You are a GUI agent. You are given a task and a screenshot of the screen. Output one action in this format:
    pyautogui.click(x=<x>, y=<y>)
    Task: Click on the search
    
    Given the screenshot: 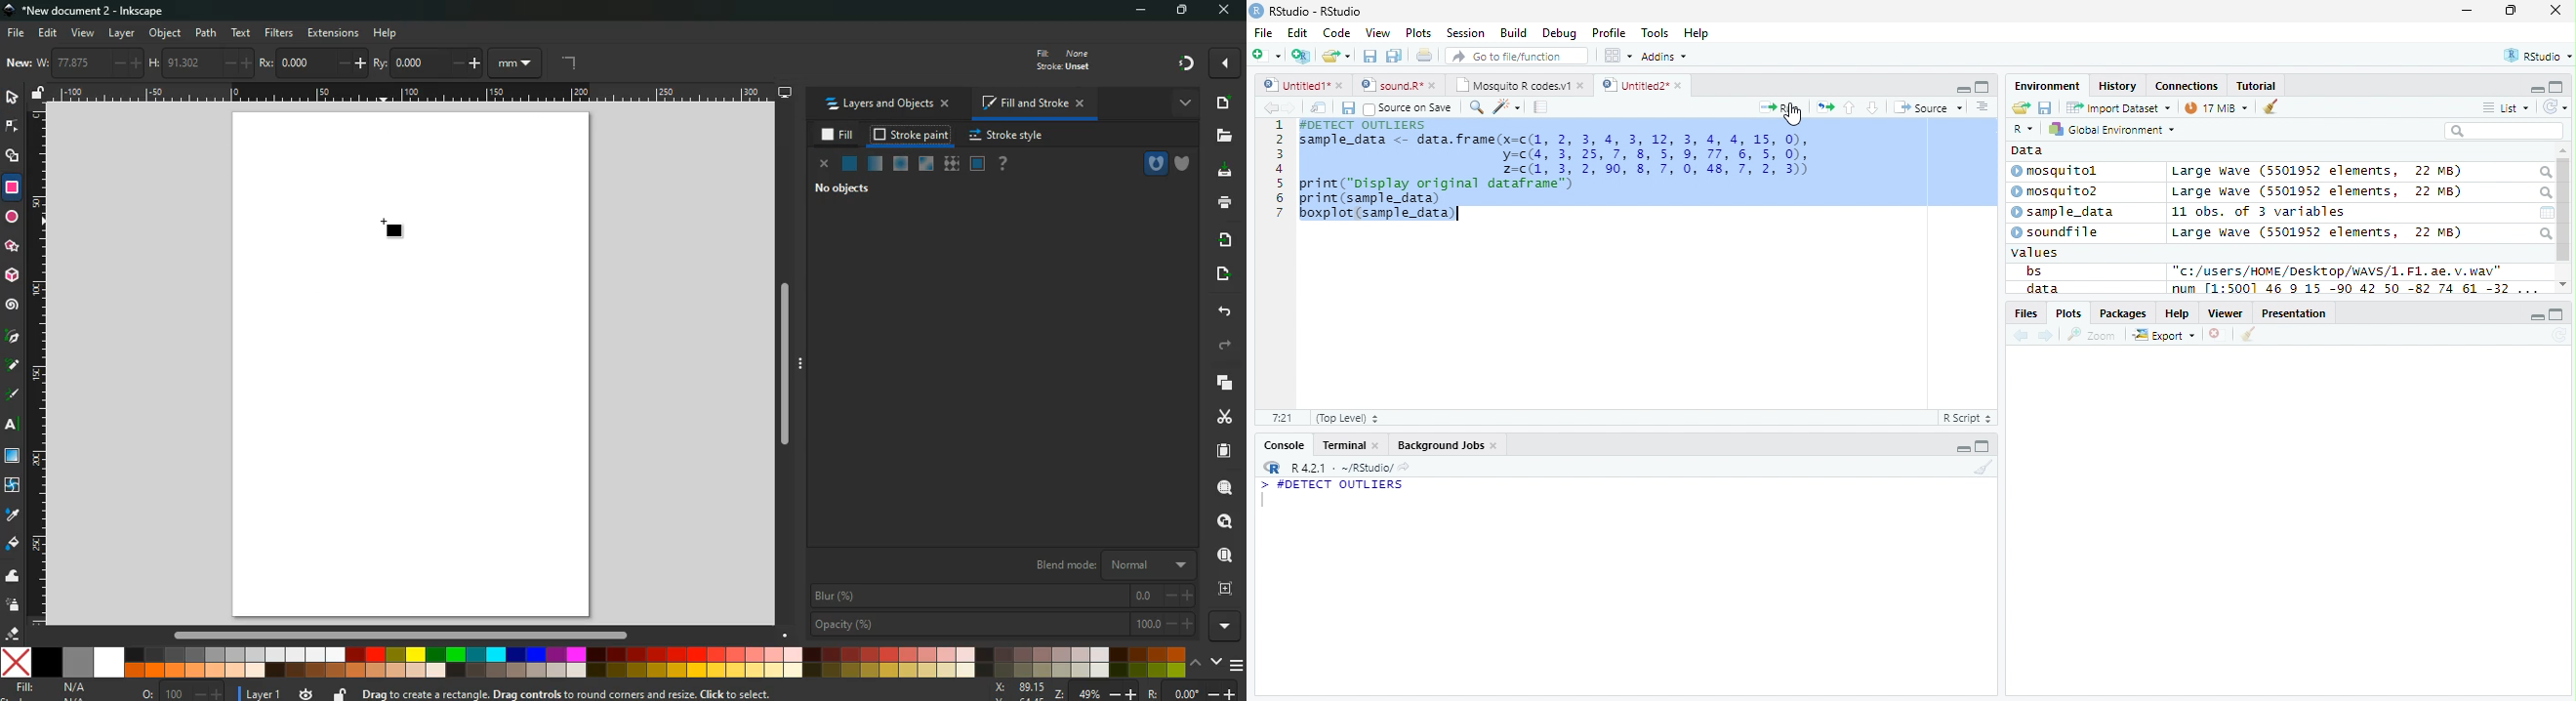 What is the action you would take?
    pyautogui.click(x=2544, y=193)
    